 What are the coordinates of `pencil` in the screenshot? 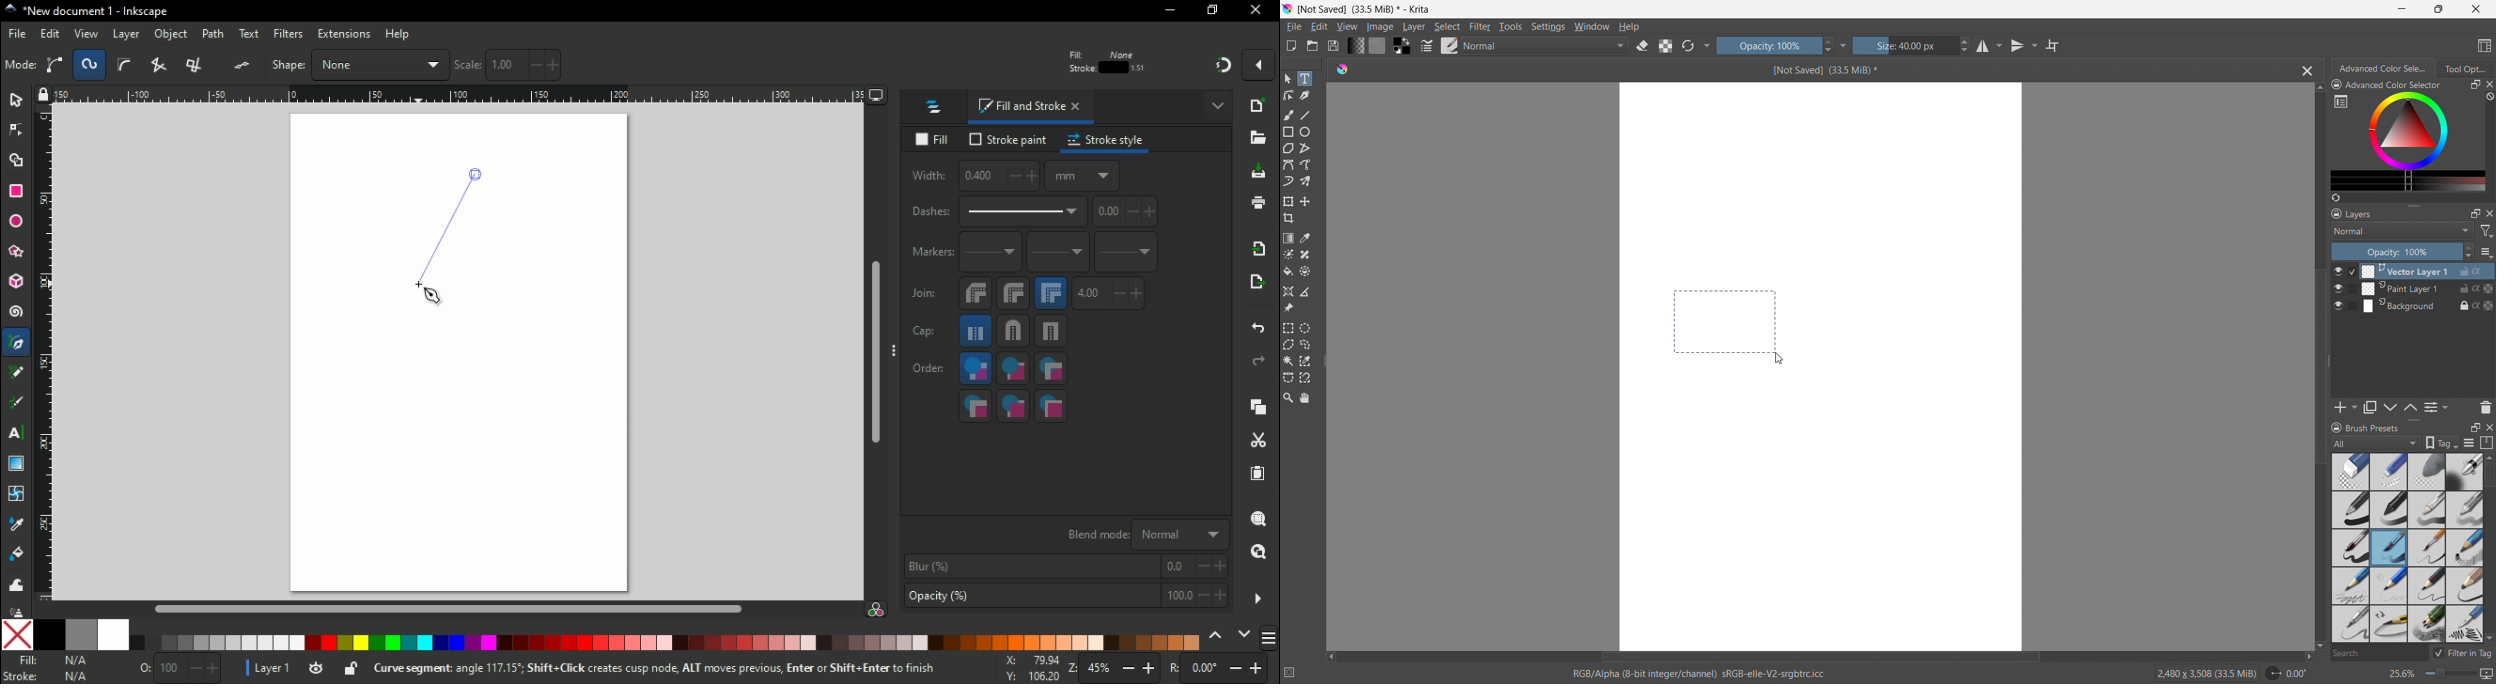 It's located at (2350, 585).